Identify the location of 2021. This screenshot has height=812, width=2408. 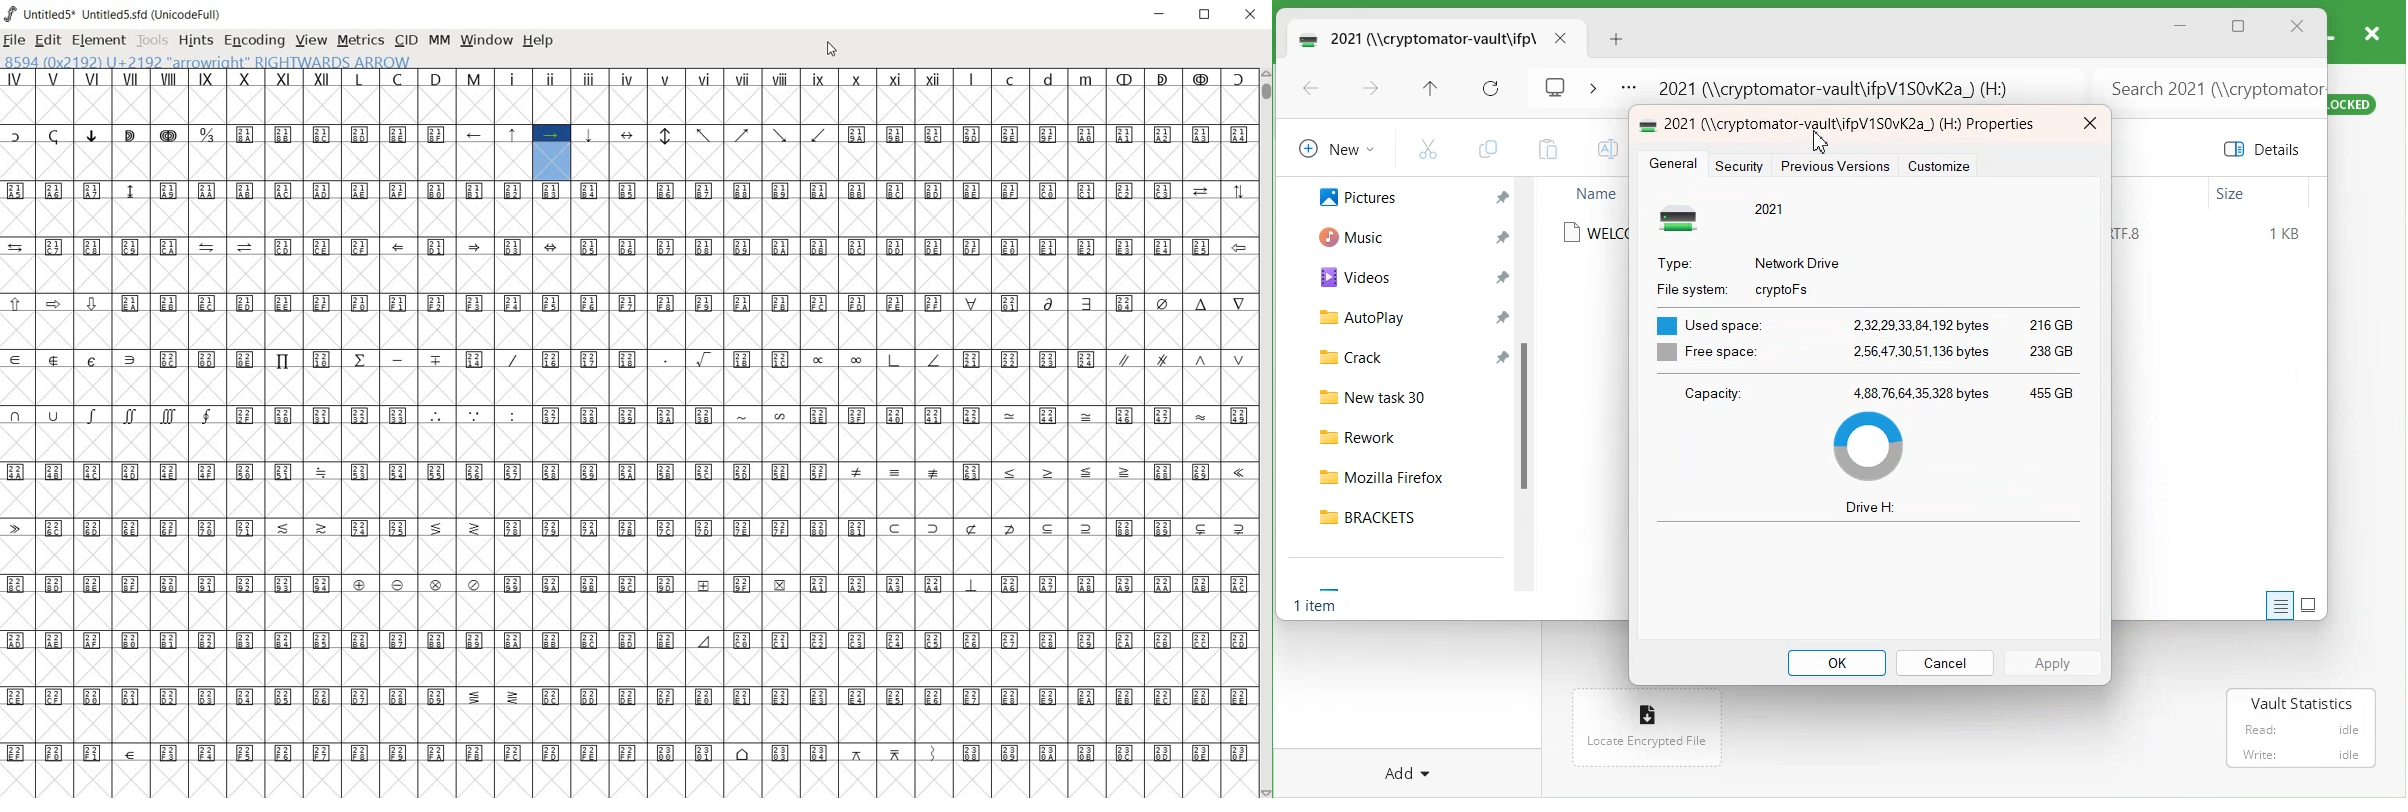
(1771, 208).